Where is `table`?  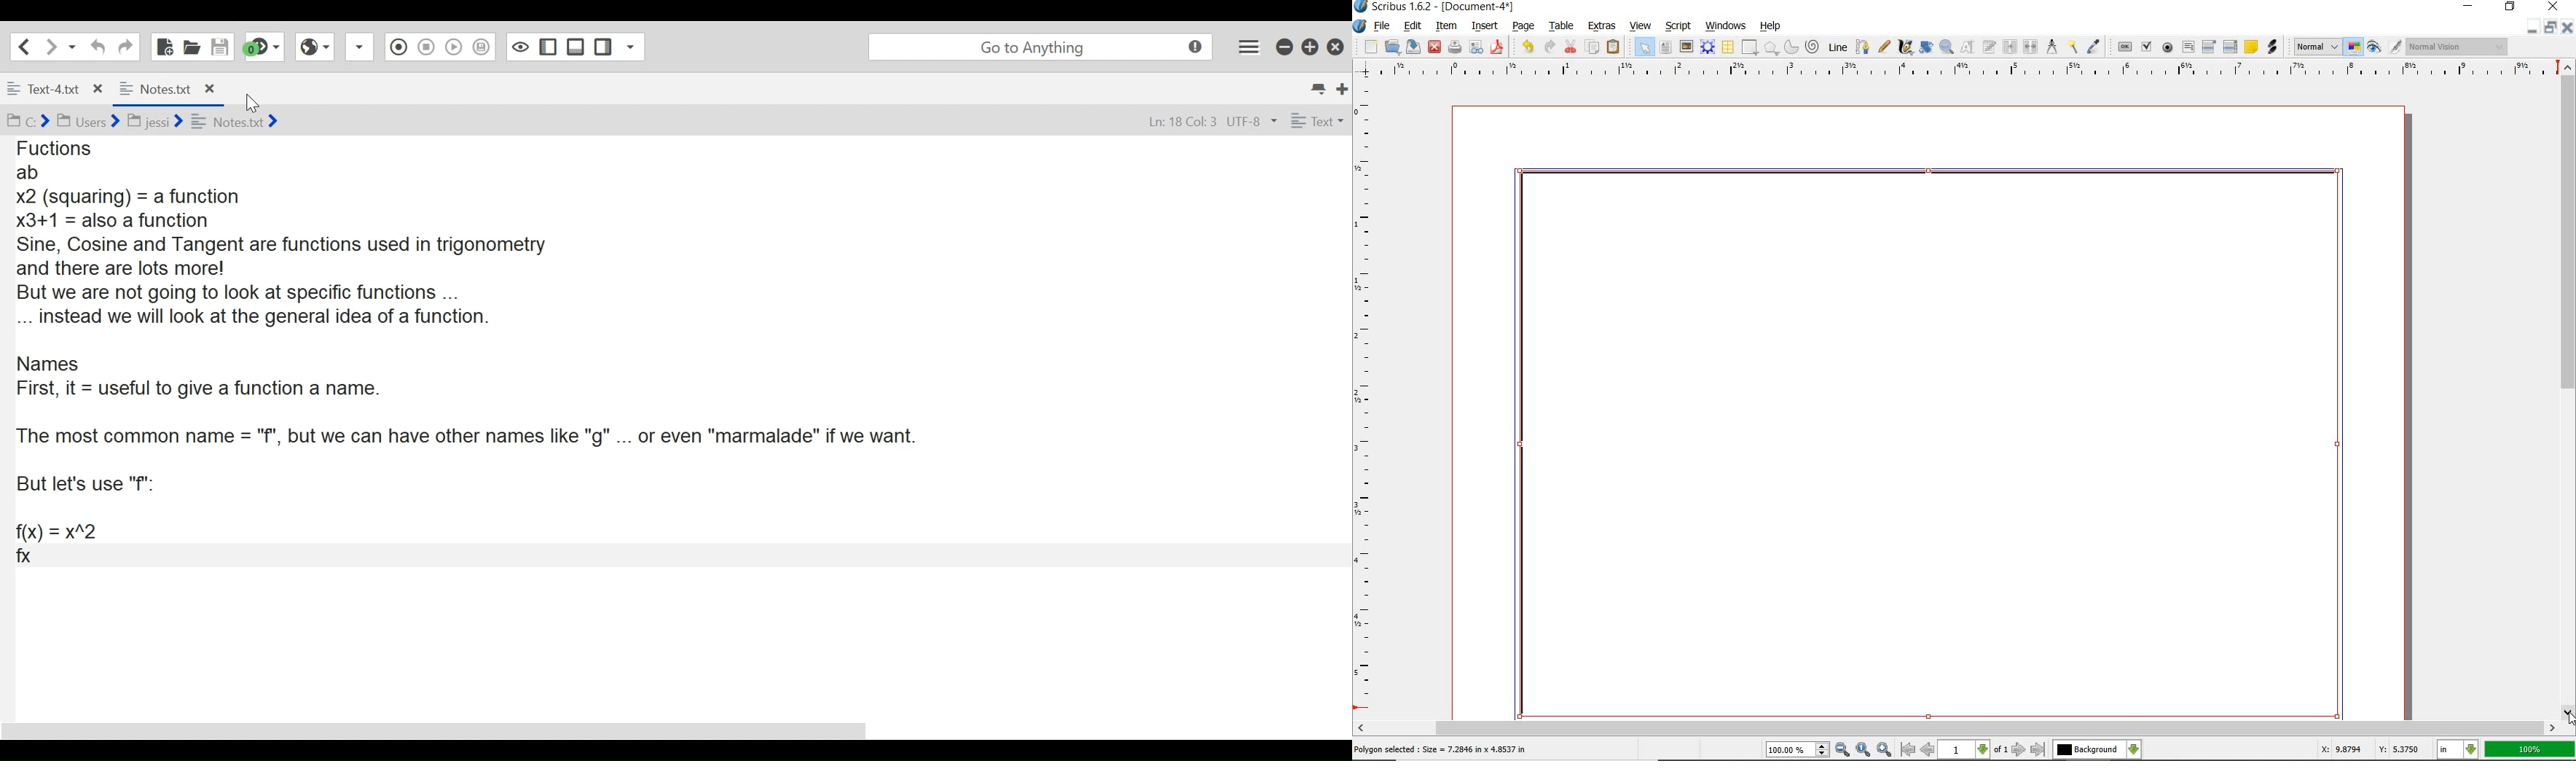 table is located at coordinates (1728, 47).